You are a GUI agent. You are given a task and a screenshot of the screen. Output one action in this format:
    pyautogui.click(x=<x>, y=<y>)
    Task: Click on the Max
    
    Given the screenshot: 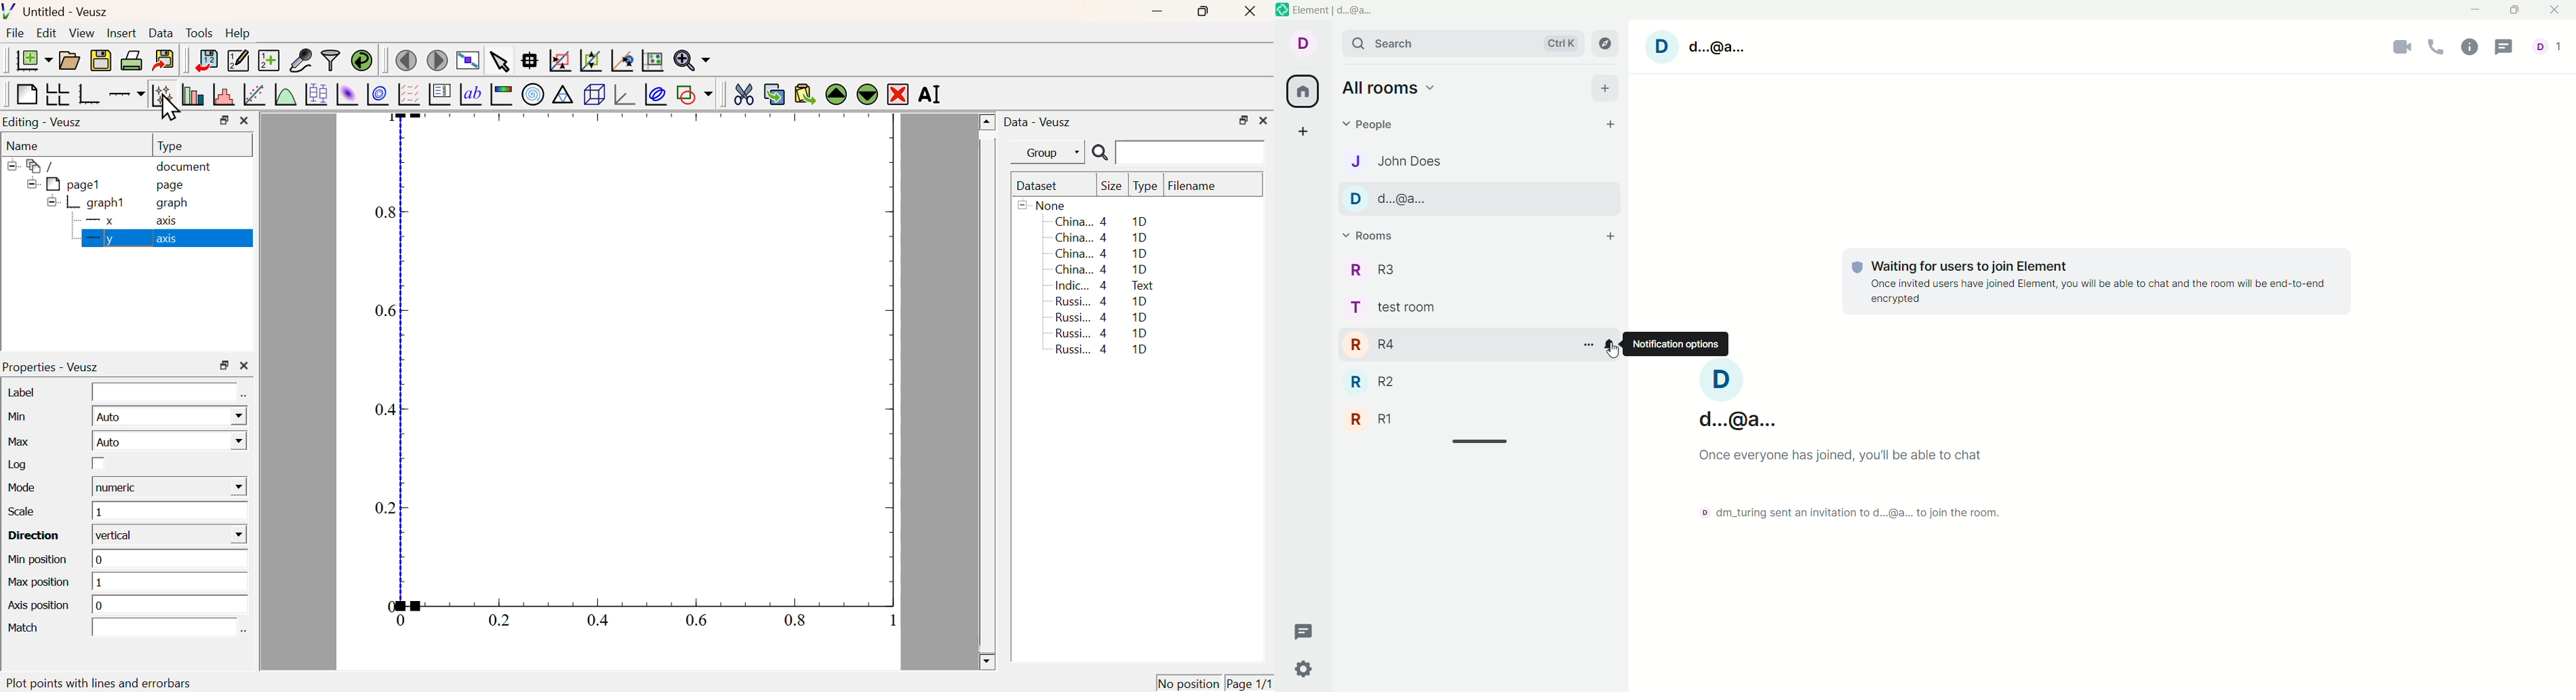 What is the action you would take?
    pyautogui.click(x=21, y=441)
    